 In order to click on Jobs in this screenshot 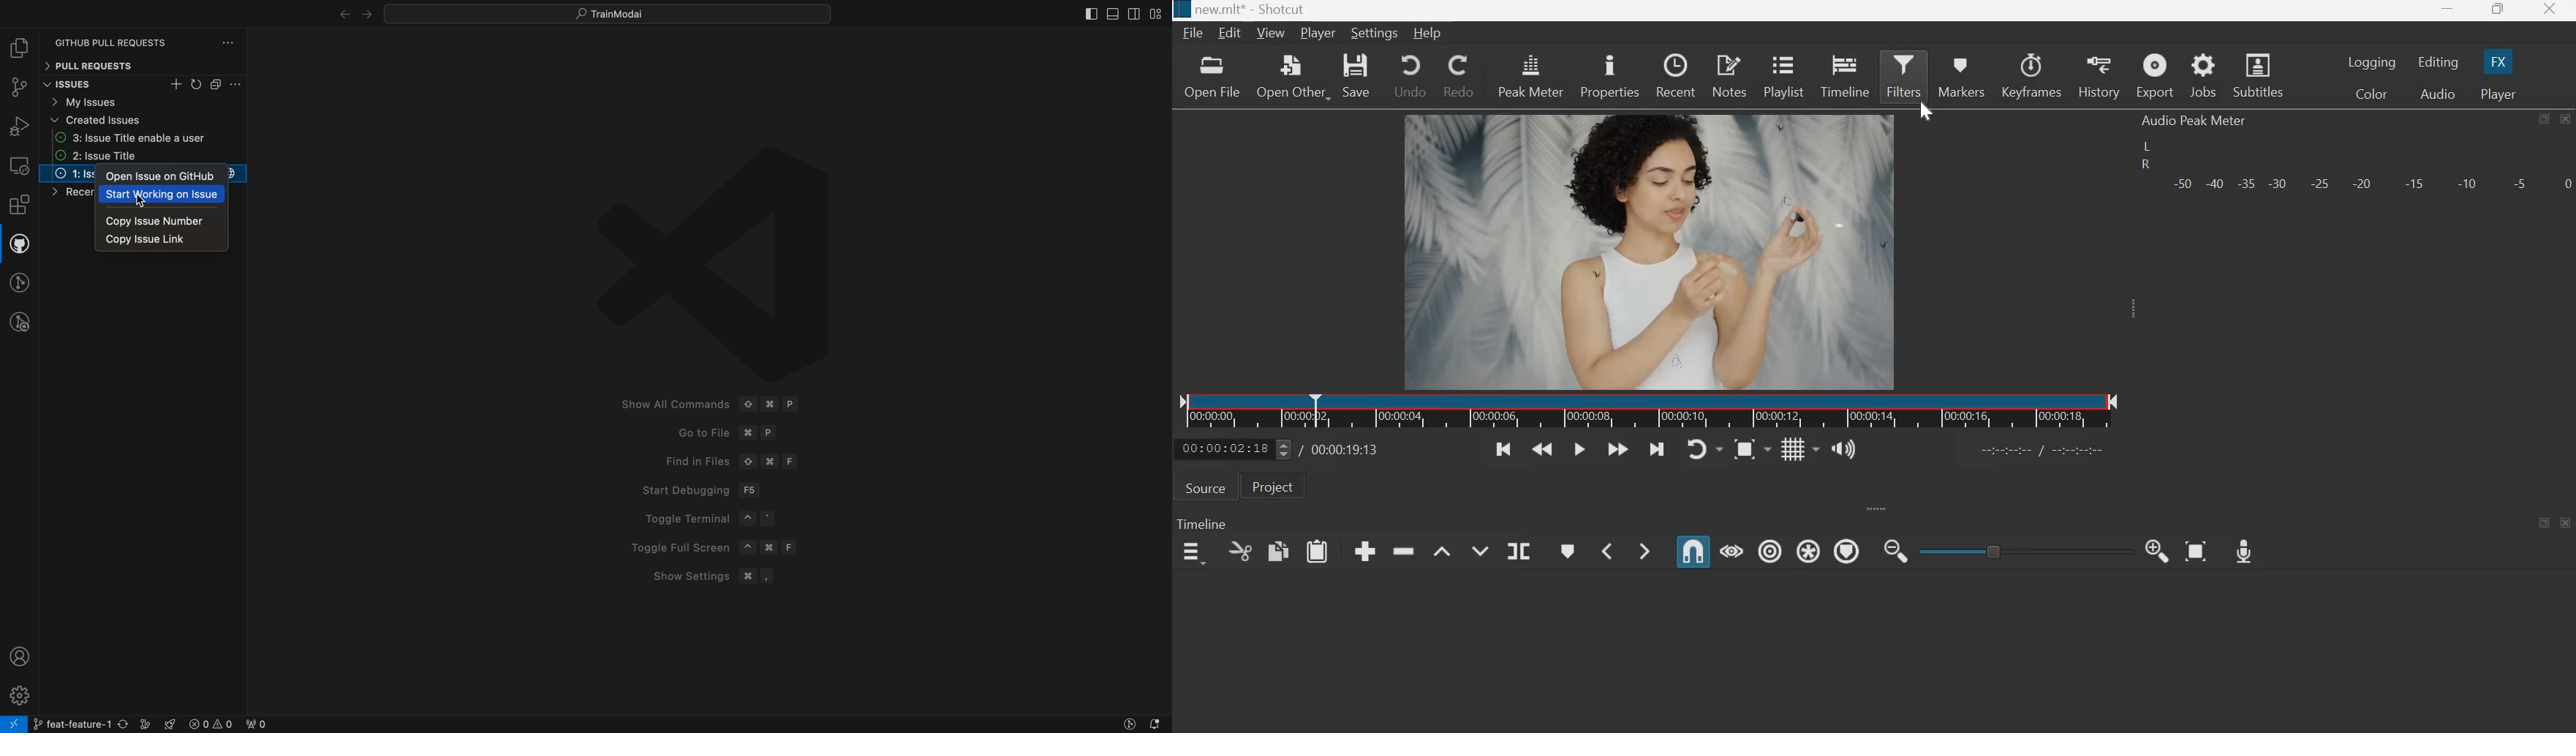, I will do `click(2203, 76)`.